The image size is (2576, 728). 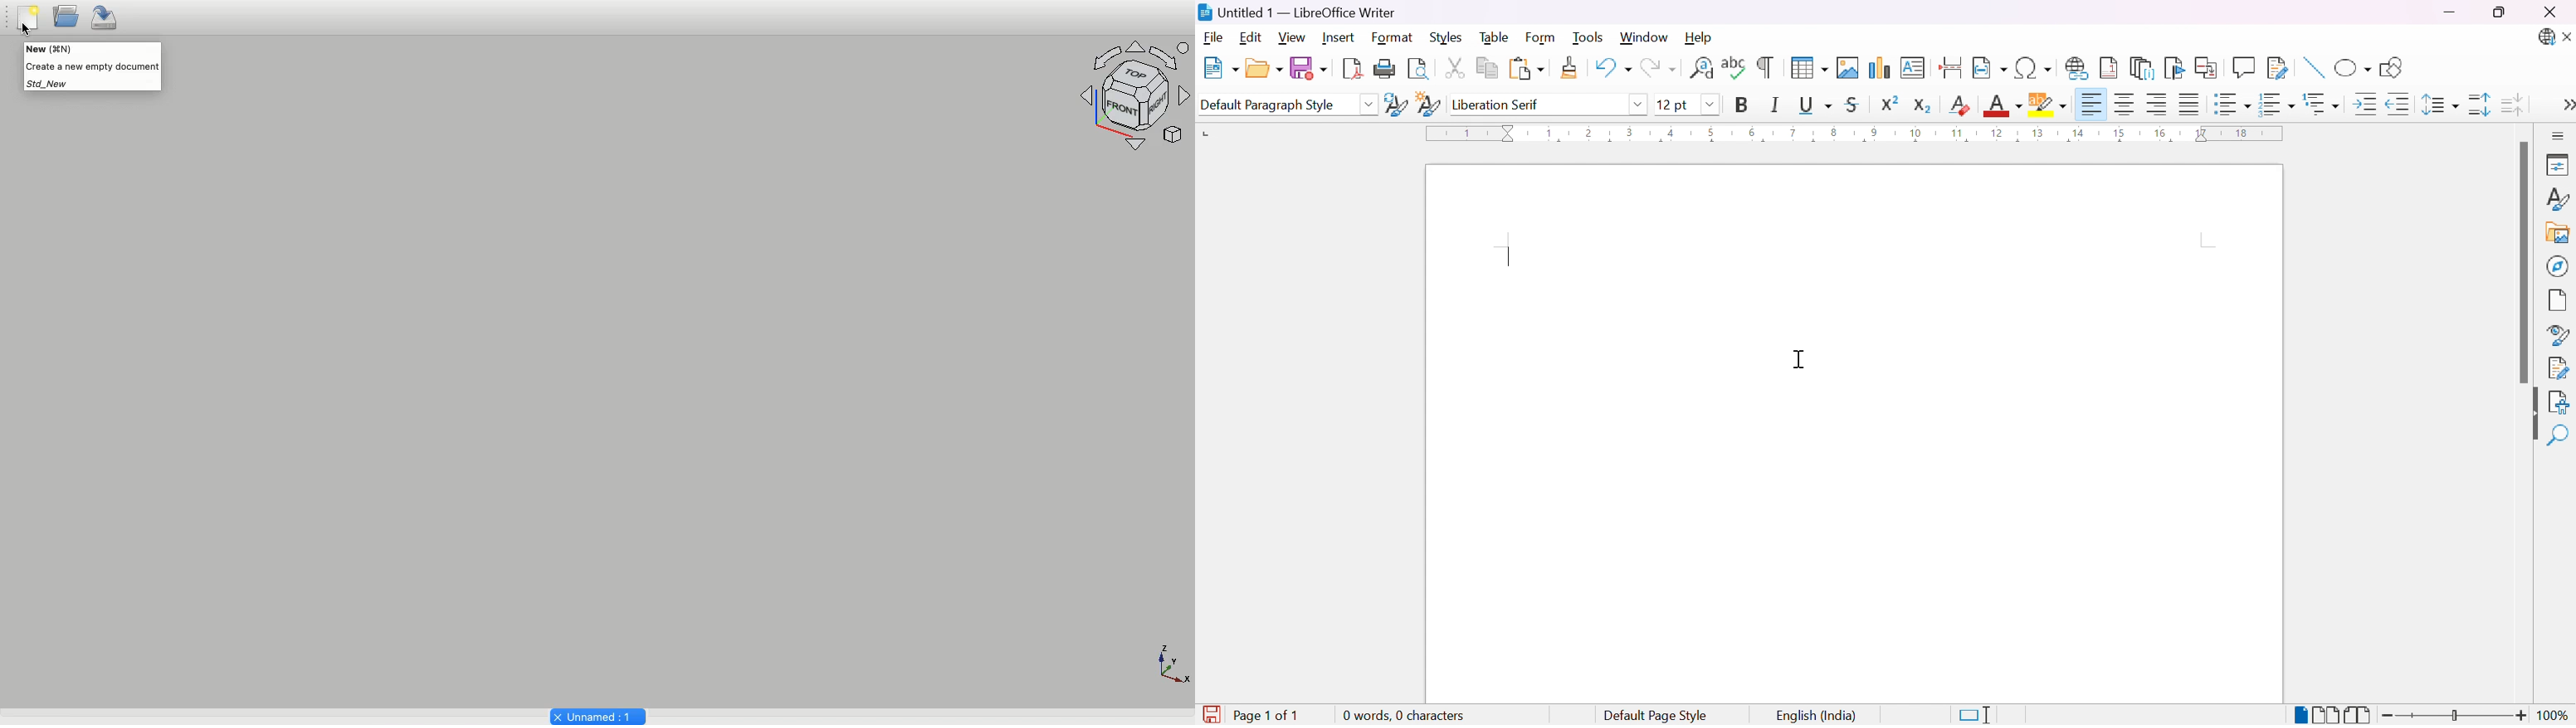 I want to click on English (India), so click(x=1817, y=716).